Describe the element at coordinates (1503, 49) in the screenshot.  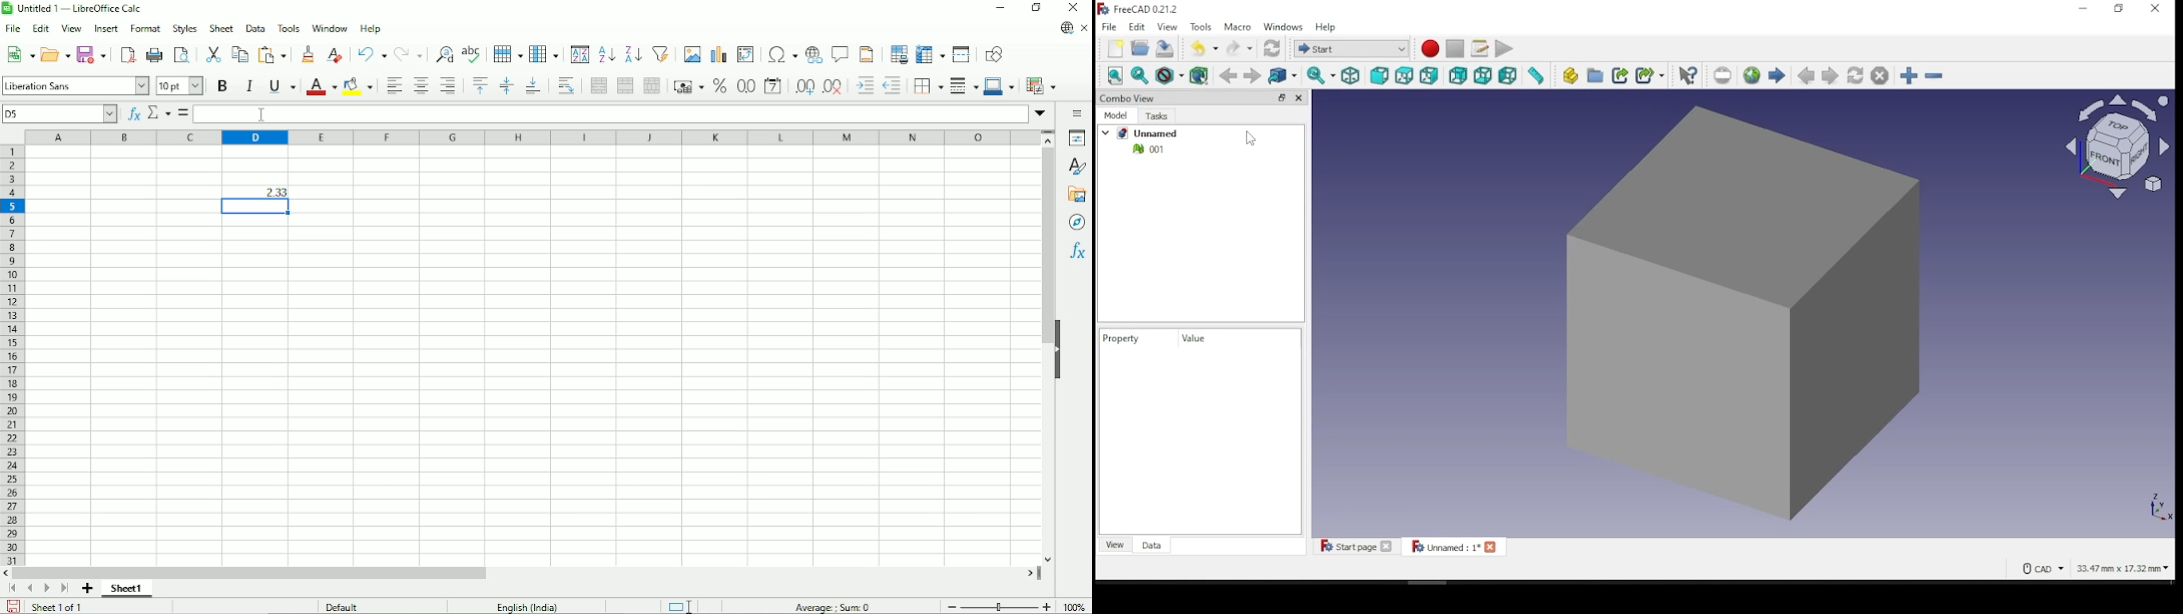
I see `execute macros` at that location.